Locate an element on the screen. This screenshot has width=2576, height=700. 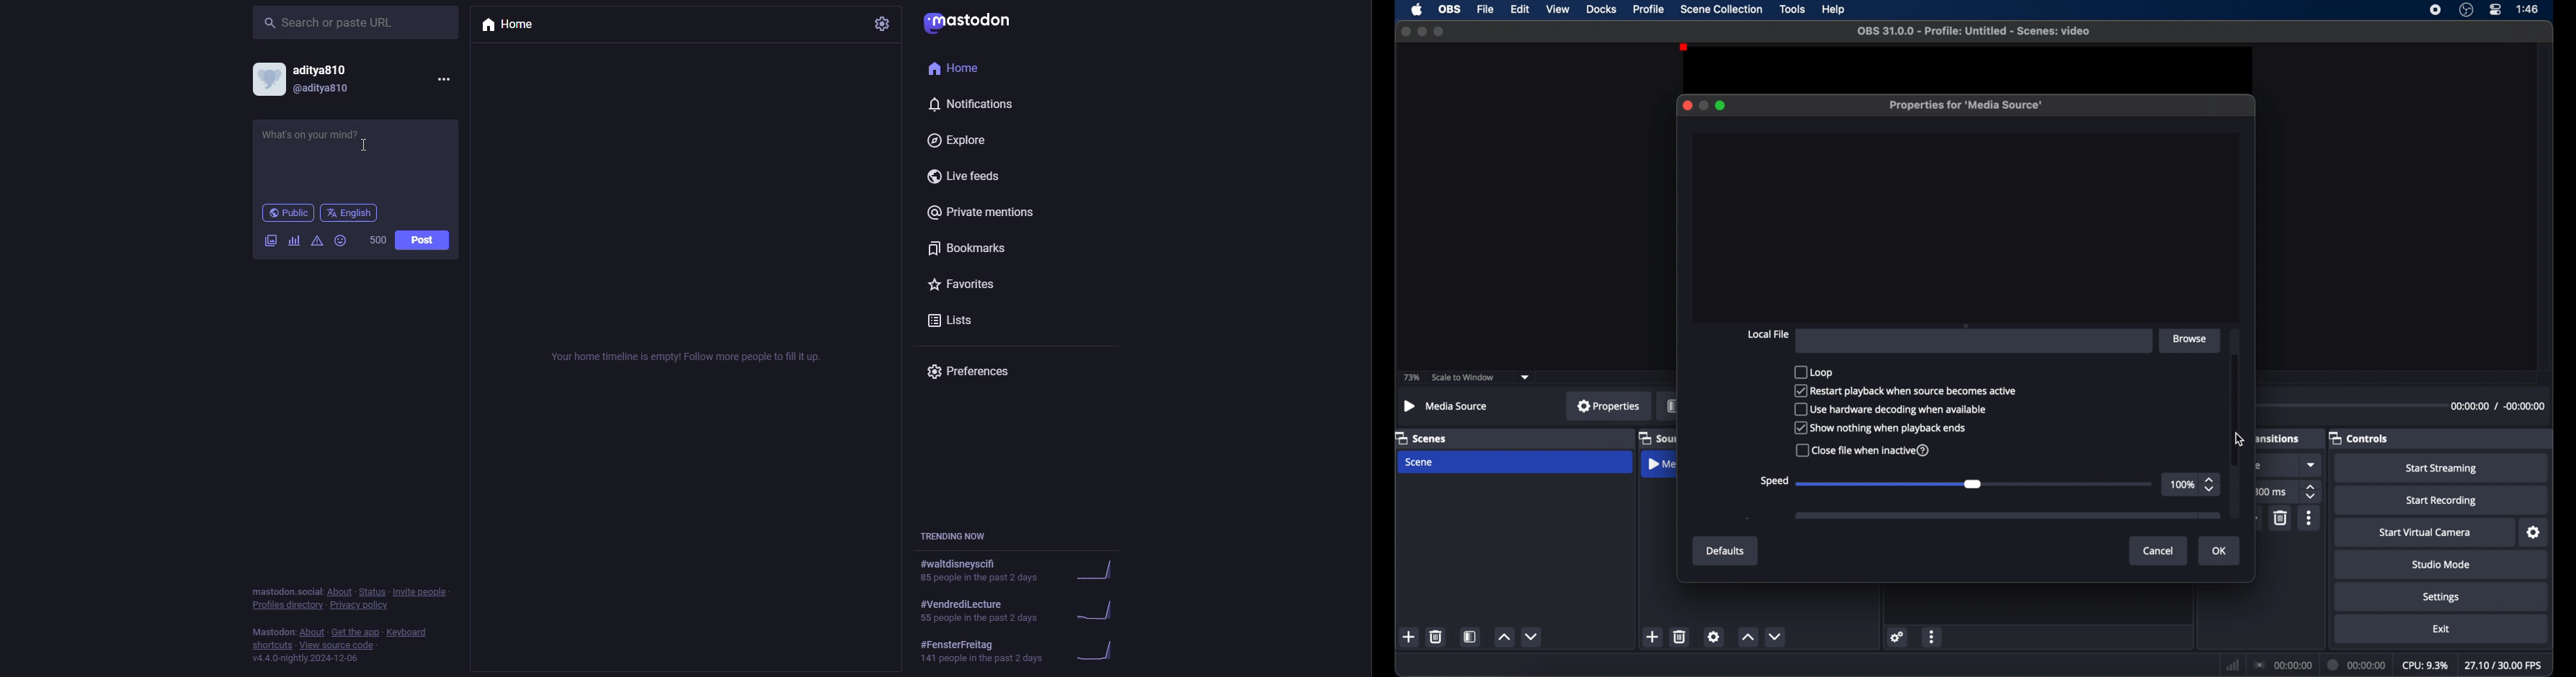
studio mode is located at coordinates (2442, 564).